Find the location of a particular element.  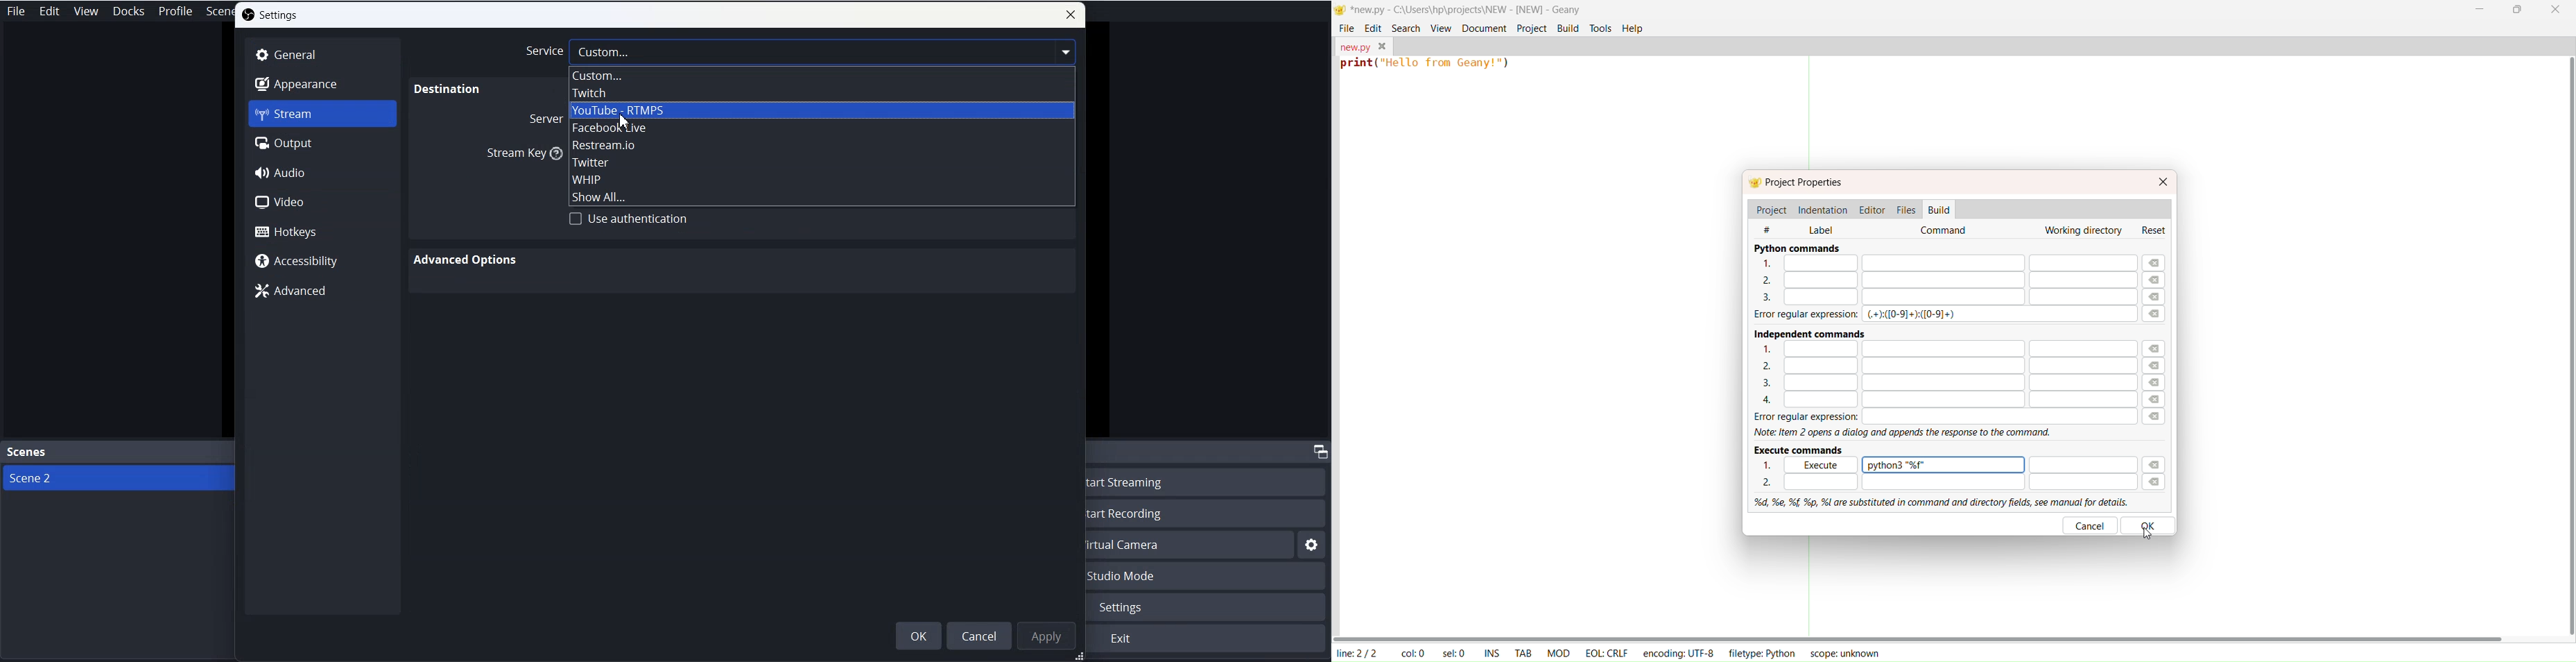

Service Custom... is located at coordinates (799, 52).